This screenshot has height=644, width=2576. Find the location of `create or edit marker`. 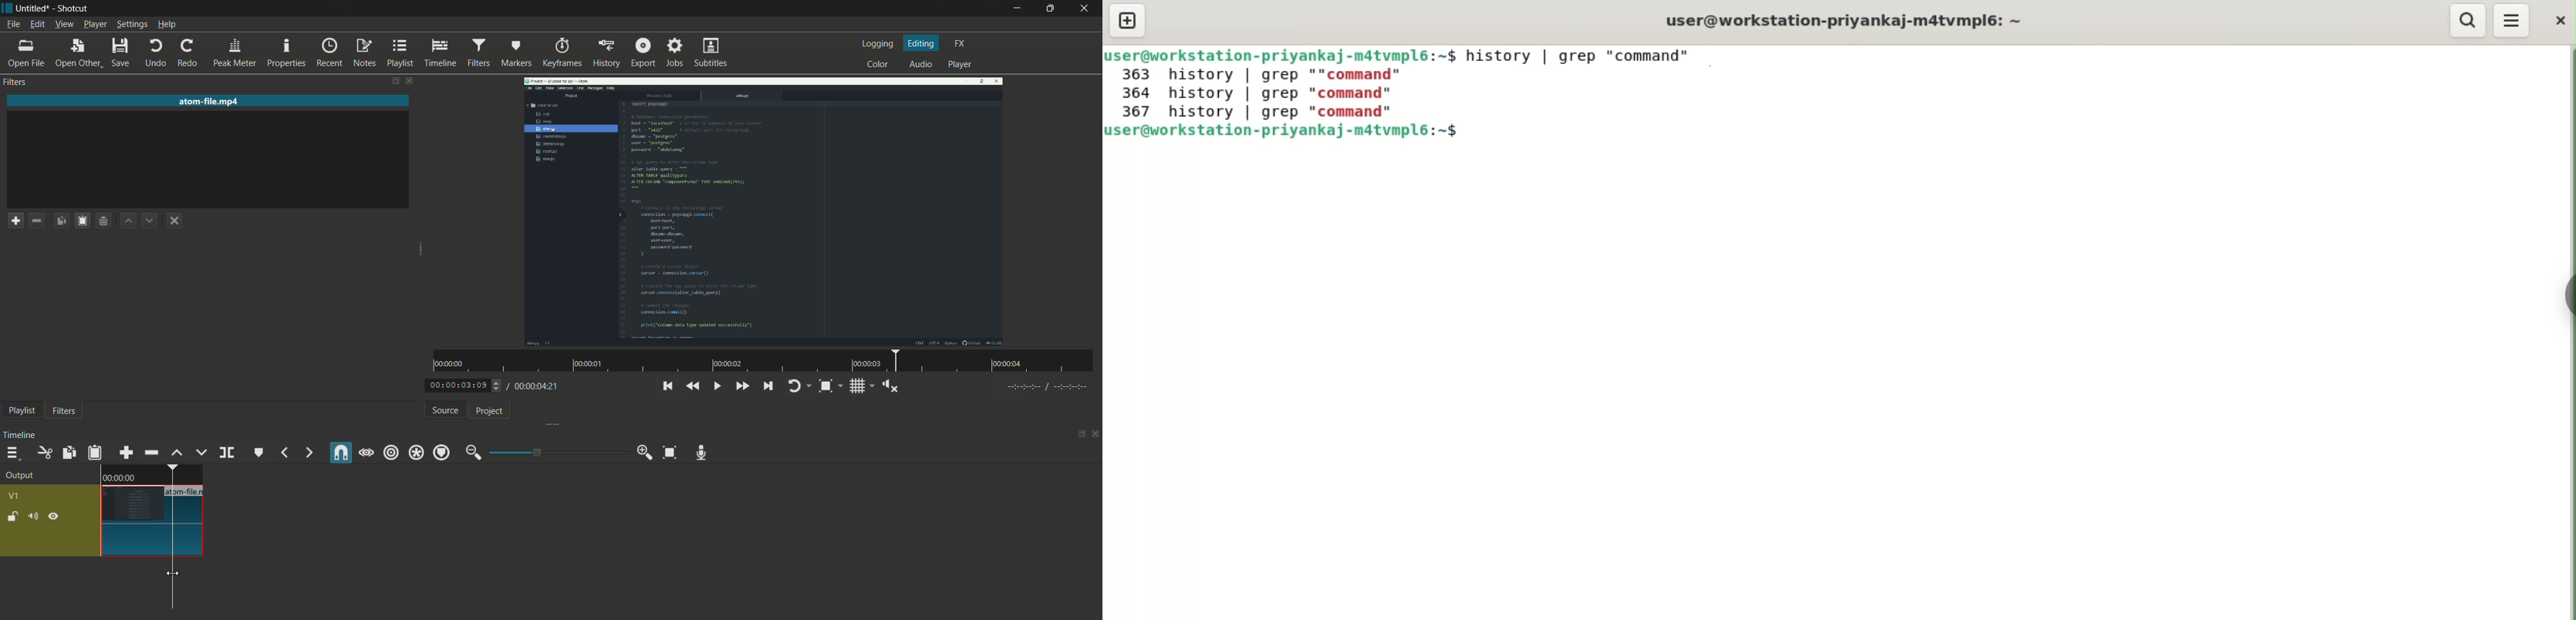

create or edit marker is located at coordinates (258, 452).